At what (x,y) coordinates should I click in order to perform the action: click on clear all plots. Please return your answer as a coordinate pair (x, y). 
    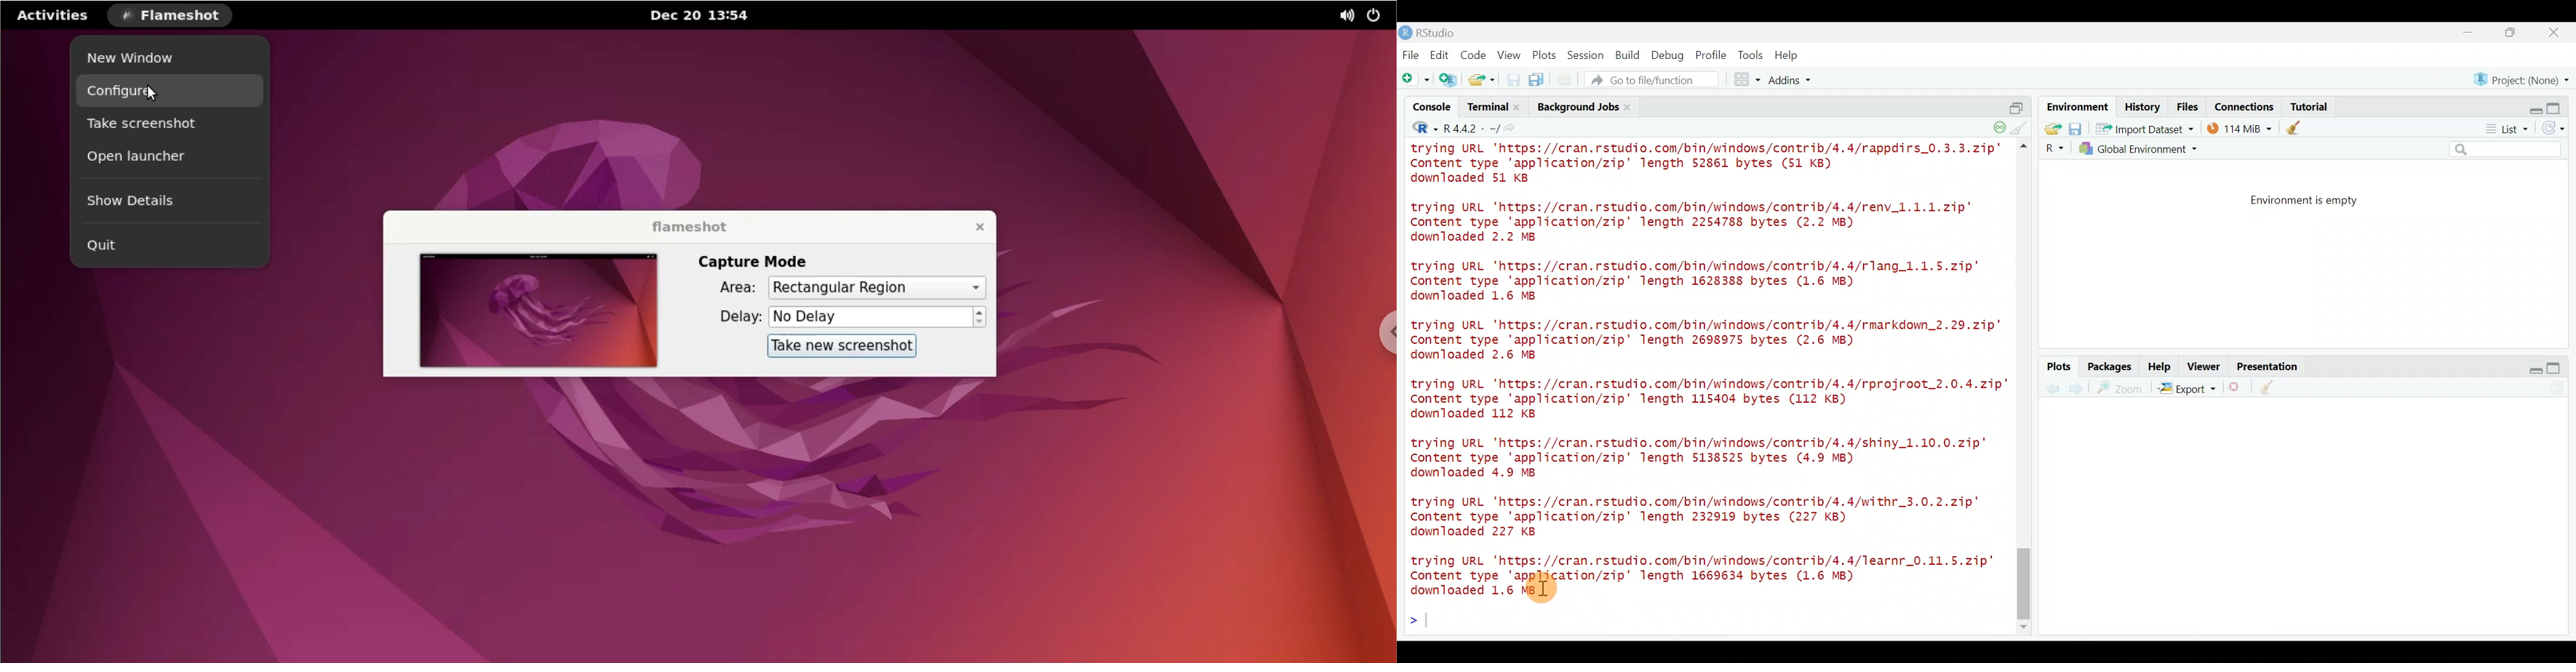
    Looking at the image, I should click on (2274, 389).